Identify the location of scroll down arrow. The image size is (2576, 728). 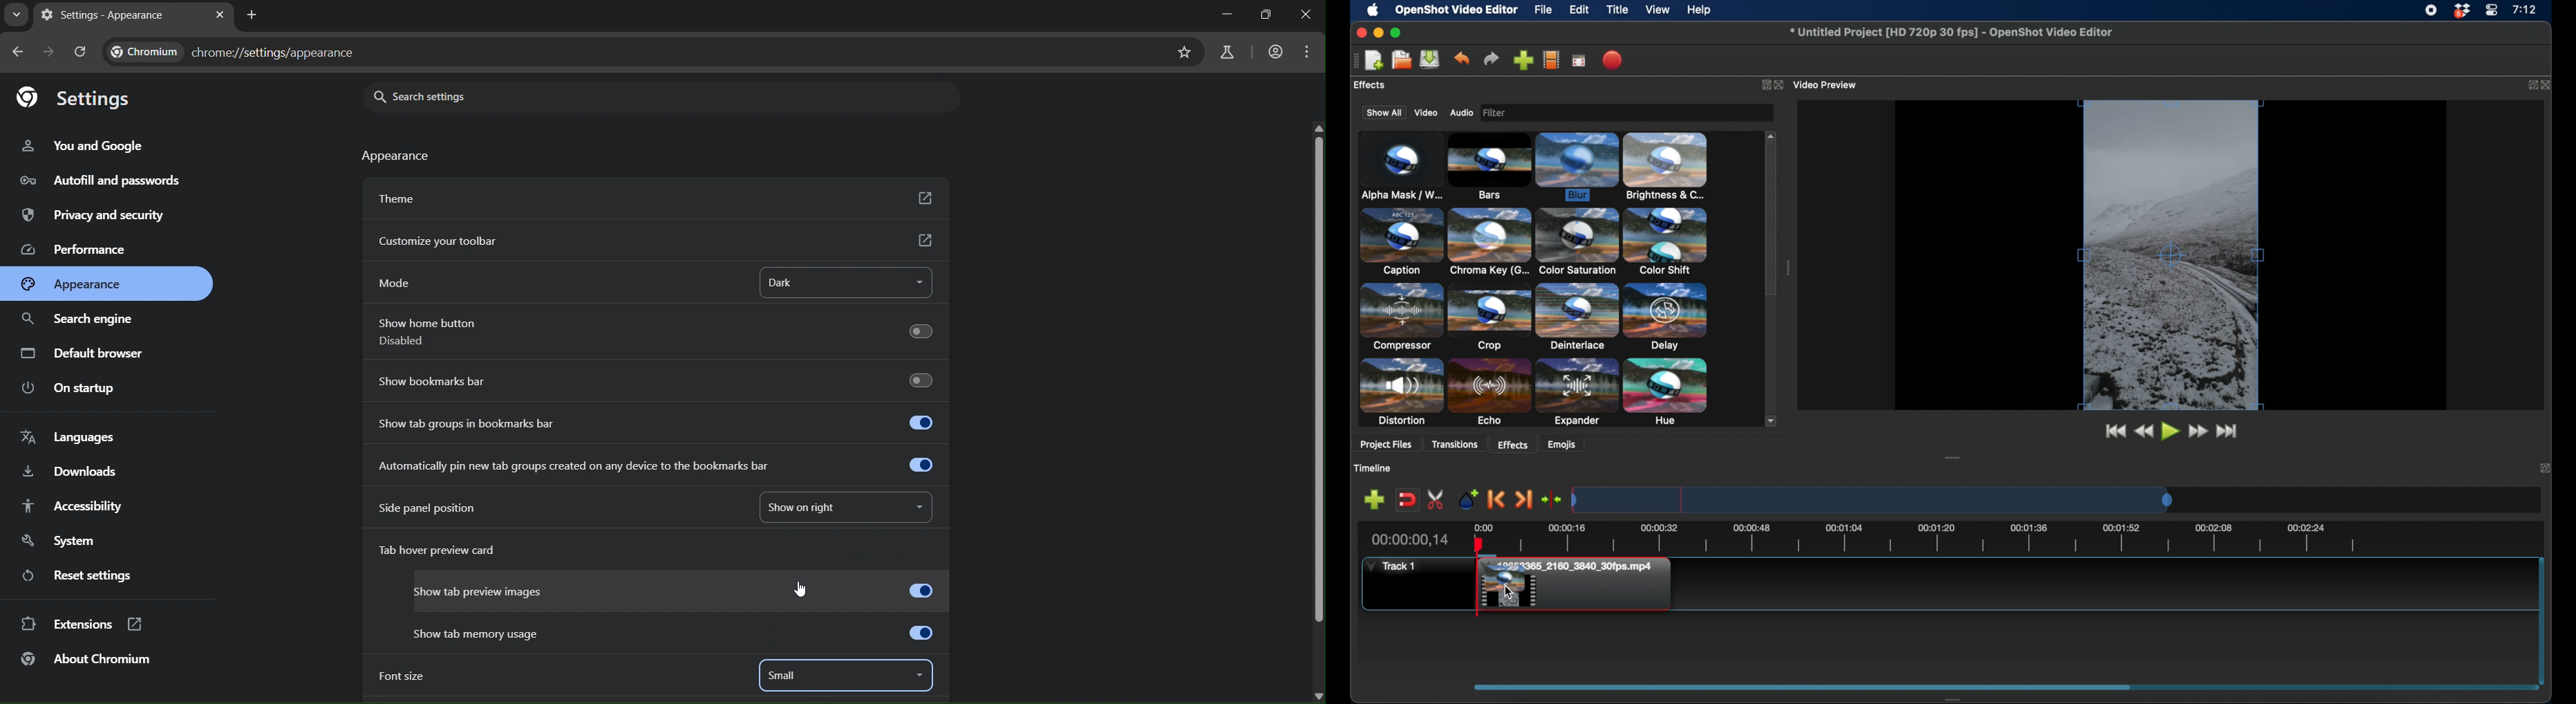
(1772, 420).